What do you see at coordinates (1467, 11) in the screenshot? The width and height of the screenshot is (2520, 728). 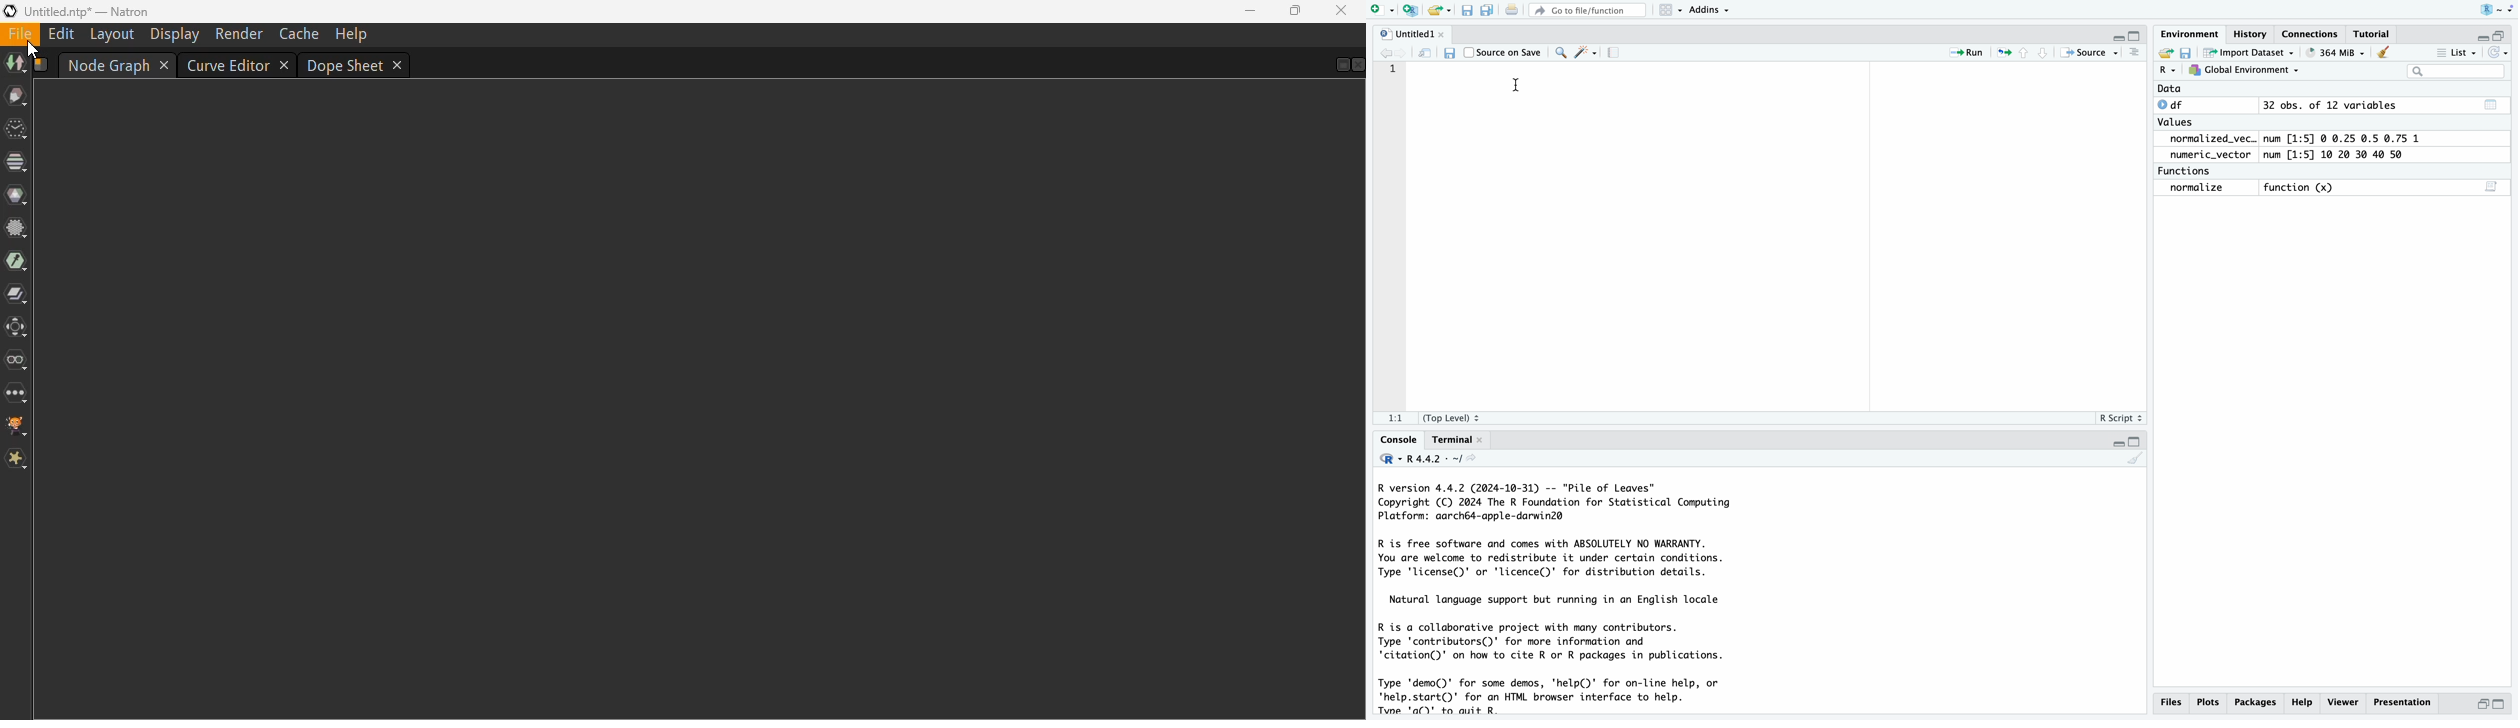 I see `Save` at bounding box center [1467, 11].